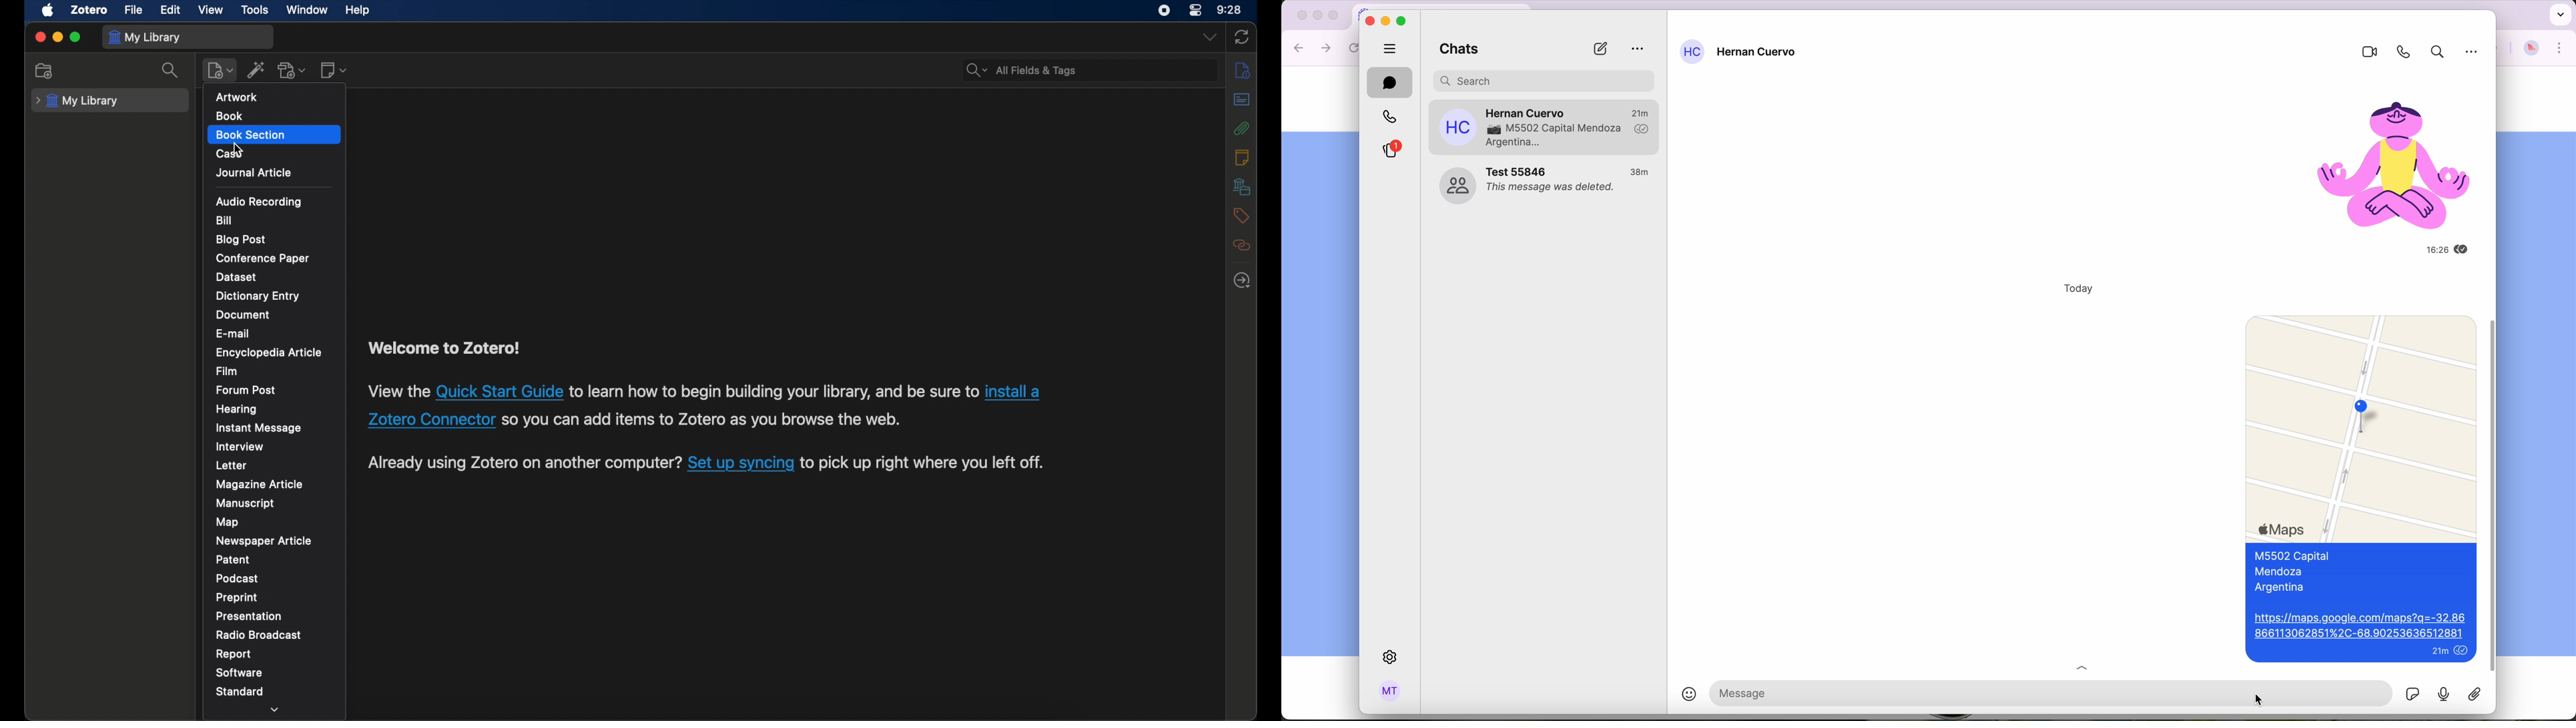  What do you see at coordinates (2284, 588) in the screenshot?
I see `Argentina` at bounding box center [2284, 588].